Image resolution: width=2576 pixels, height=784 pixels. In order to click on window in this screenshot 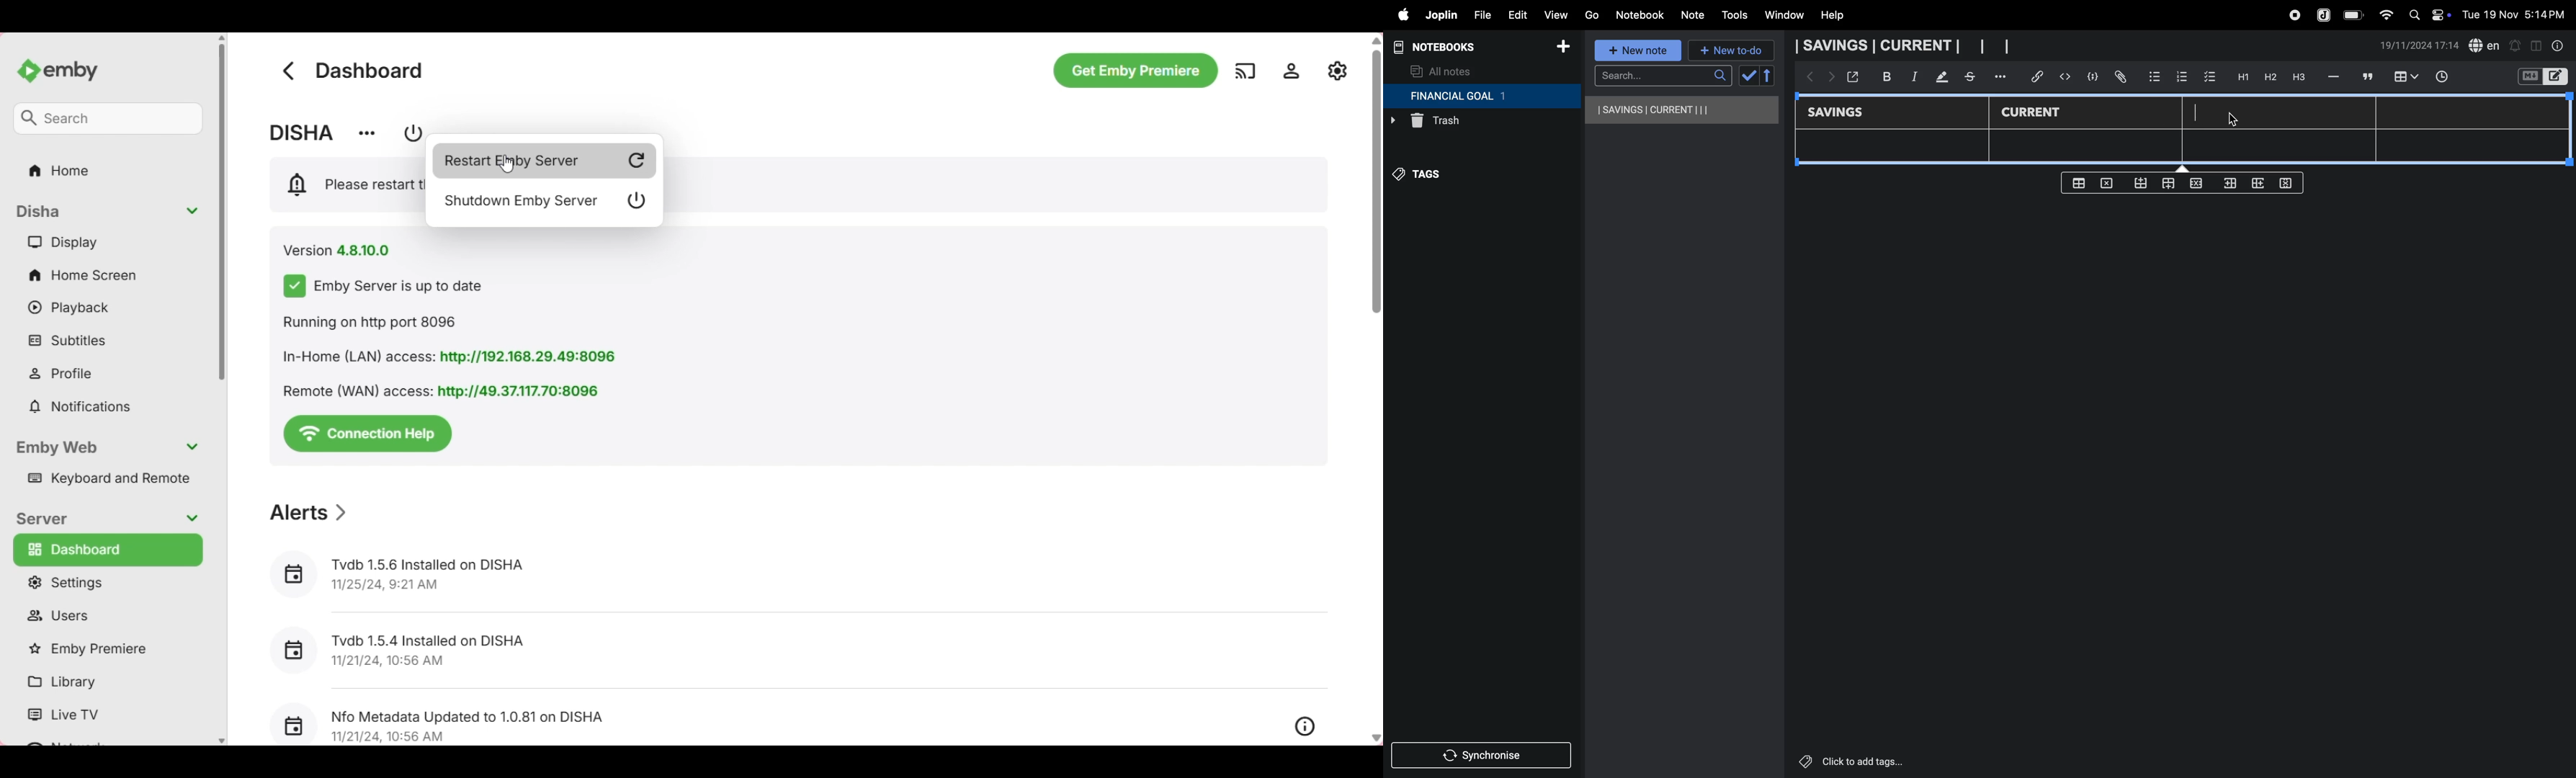, I will do `click(1783, 15)`.